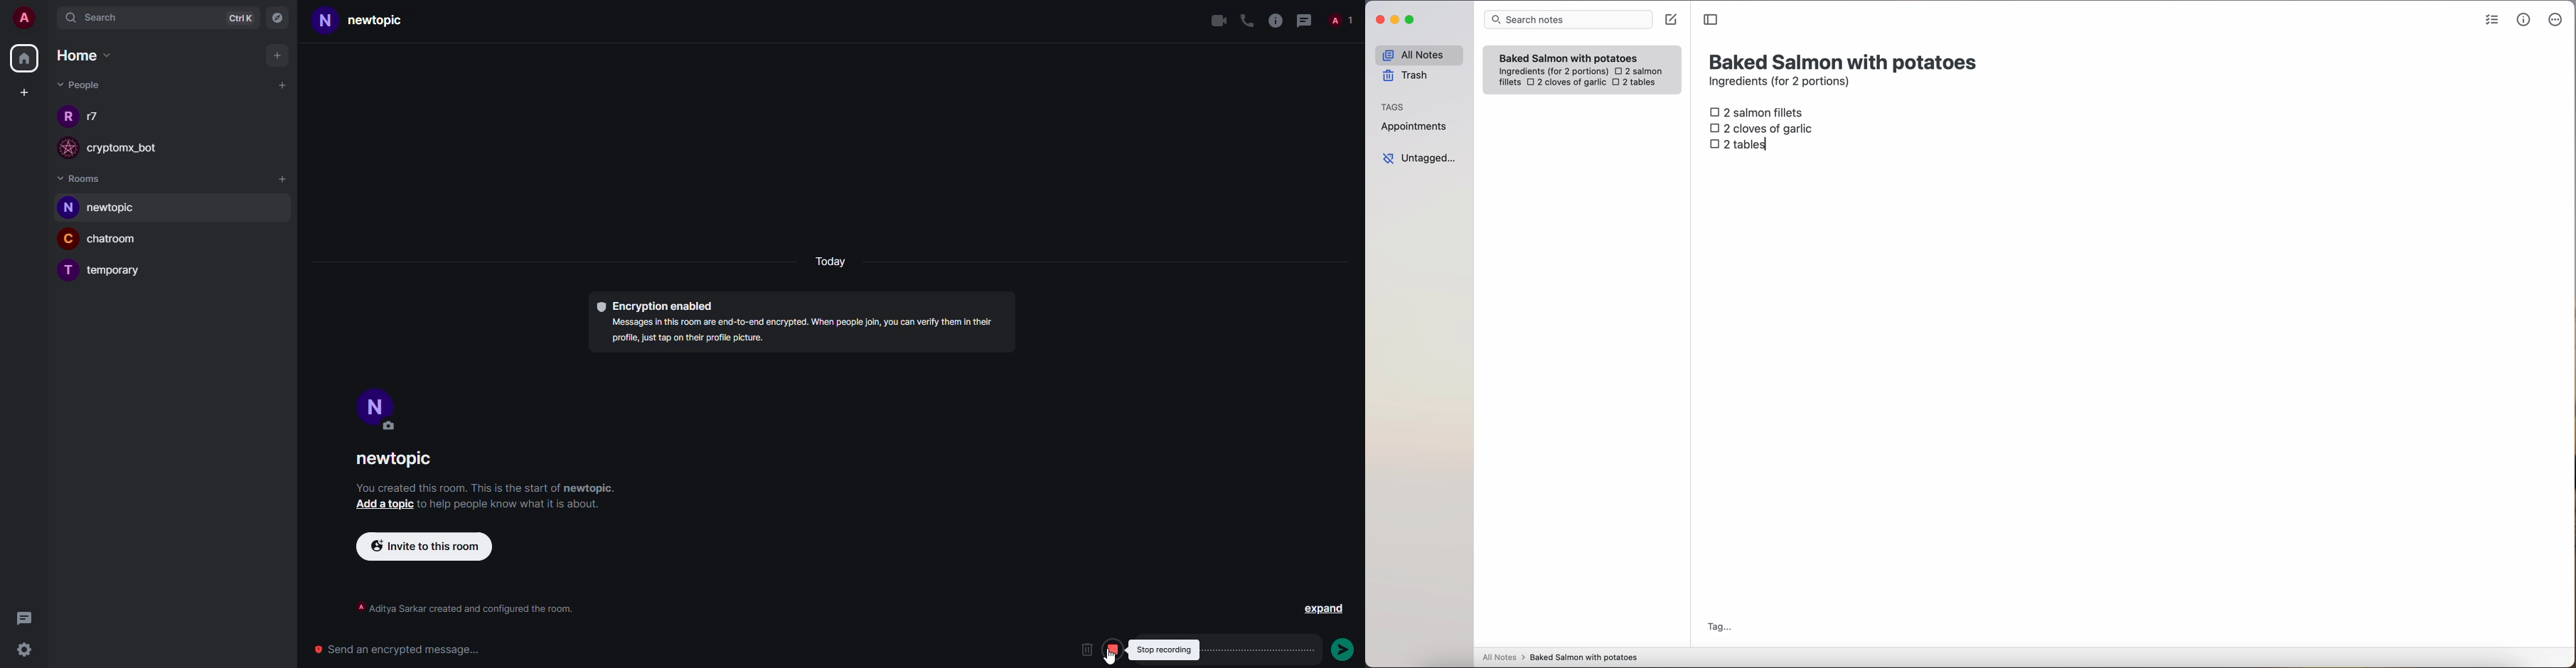  I want to click on T, so click(66, 269).